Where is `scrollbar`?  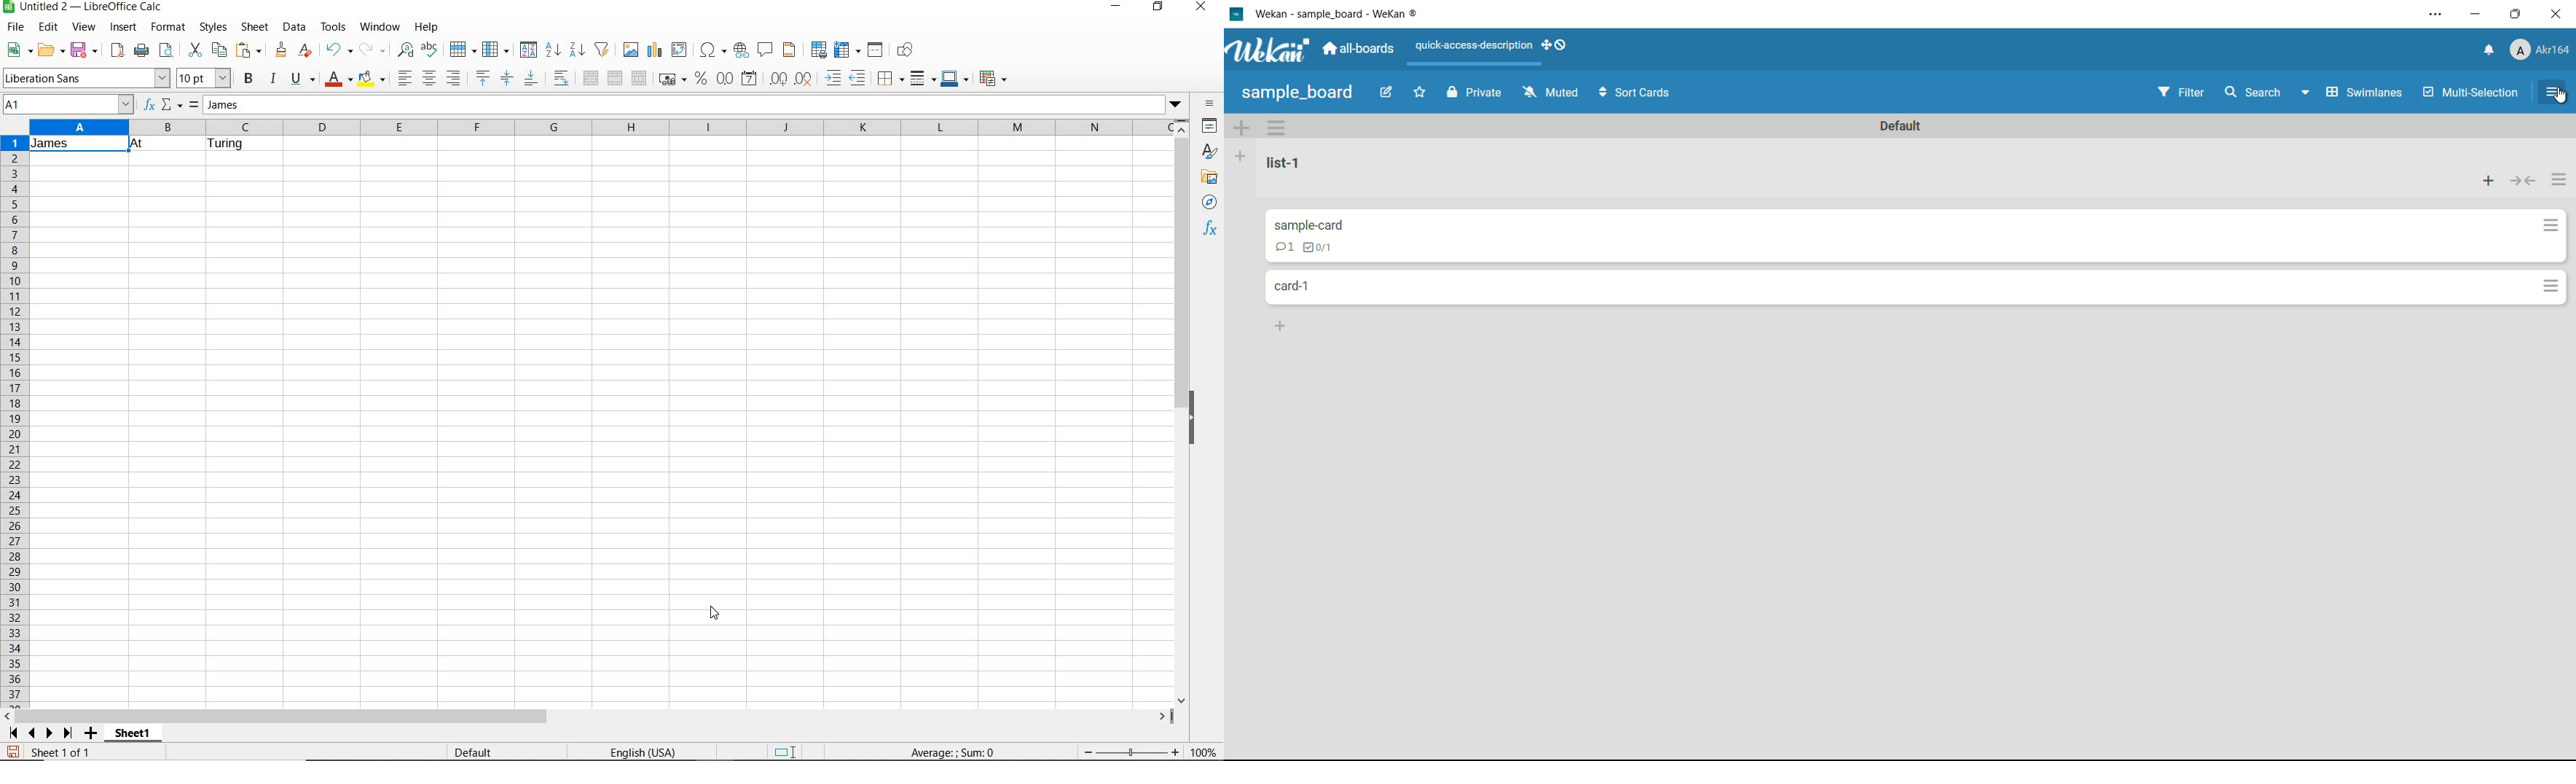 scrollbar is located at coordinates (1183, 411).